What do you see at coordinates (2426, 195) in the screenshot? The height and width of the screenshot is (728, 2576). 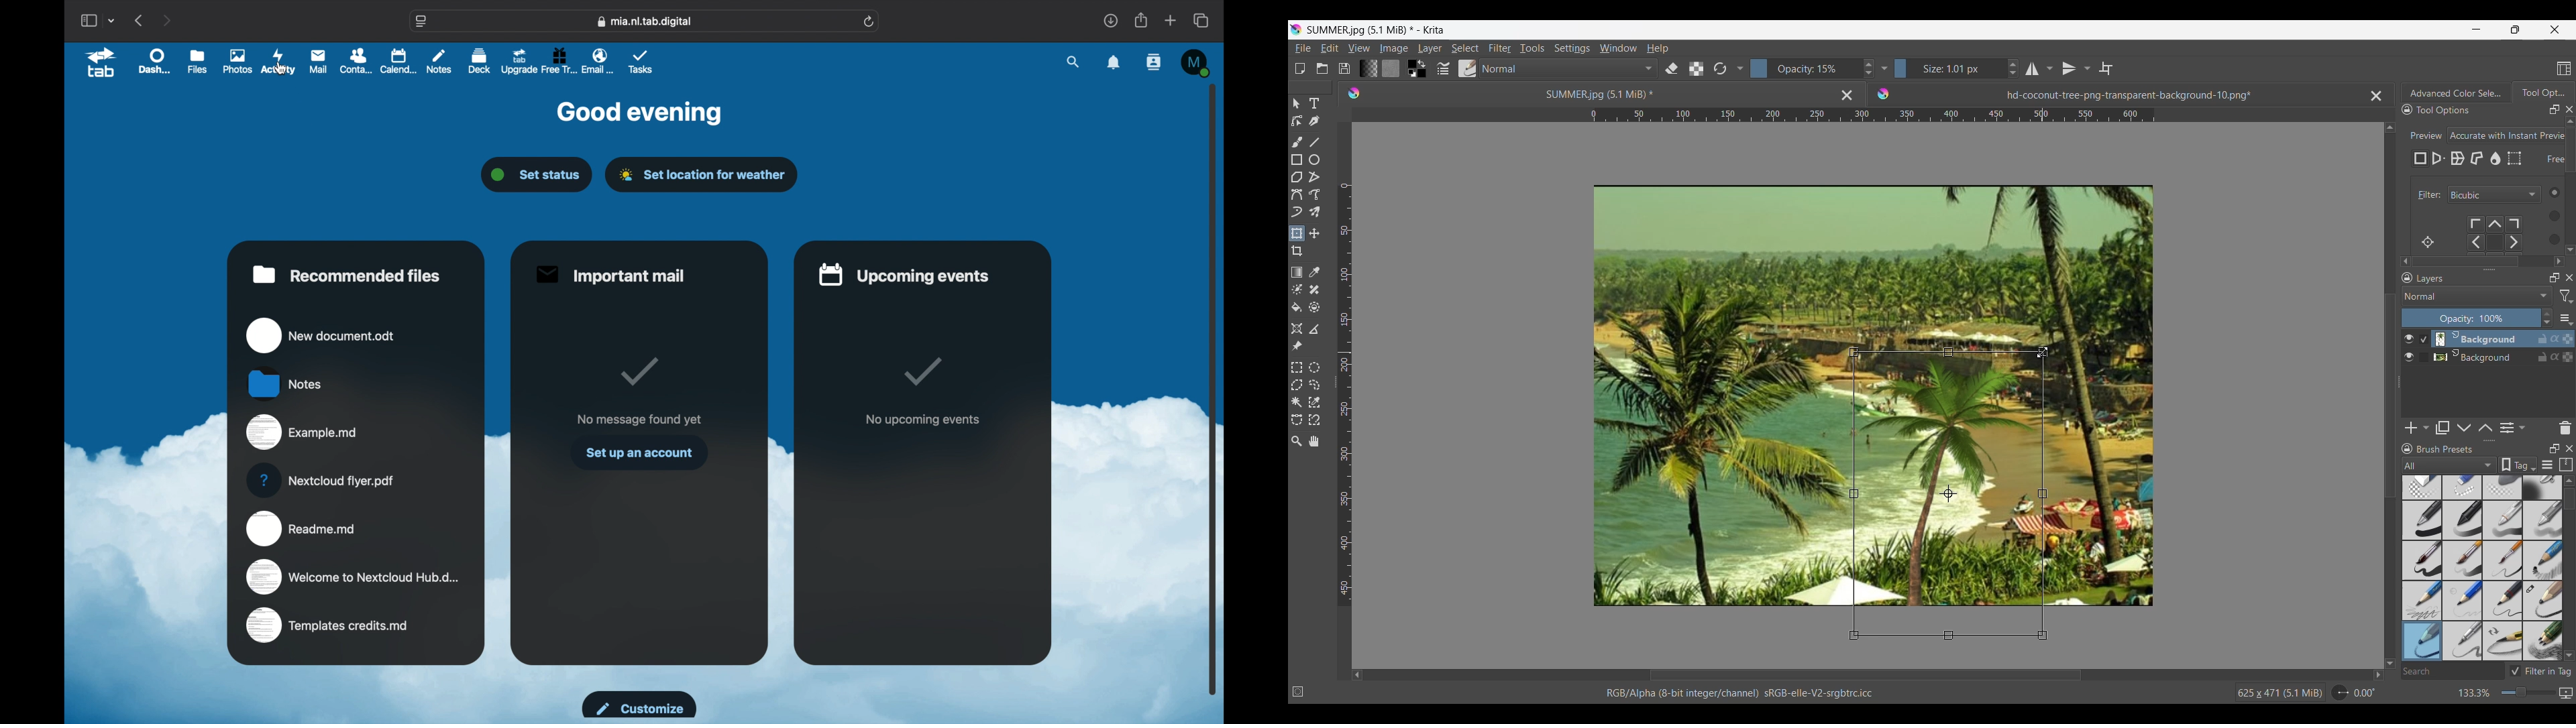 I see `Filter` at bounding box center [2426, 195].